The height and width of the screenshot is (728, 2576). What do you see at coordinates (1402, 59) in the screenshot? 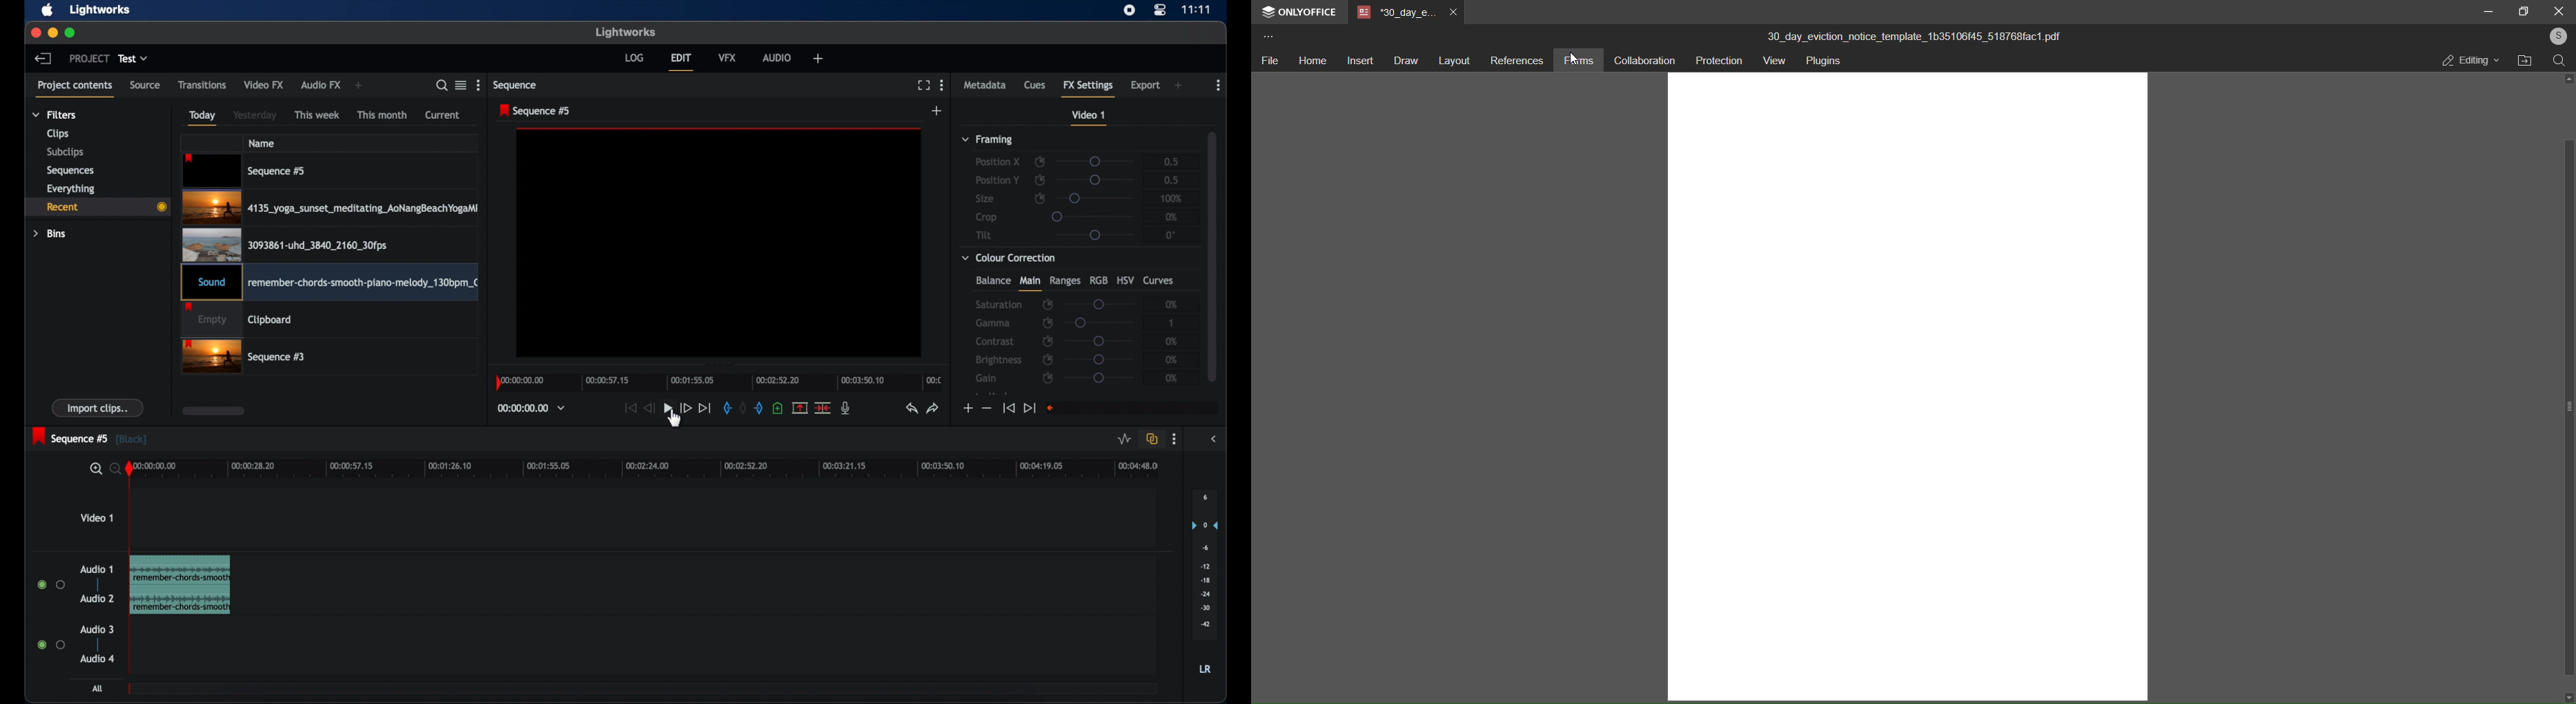
I see `draw` at bounding box center [1402, 59].